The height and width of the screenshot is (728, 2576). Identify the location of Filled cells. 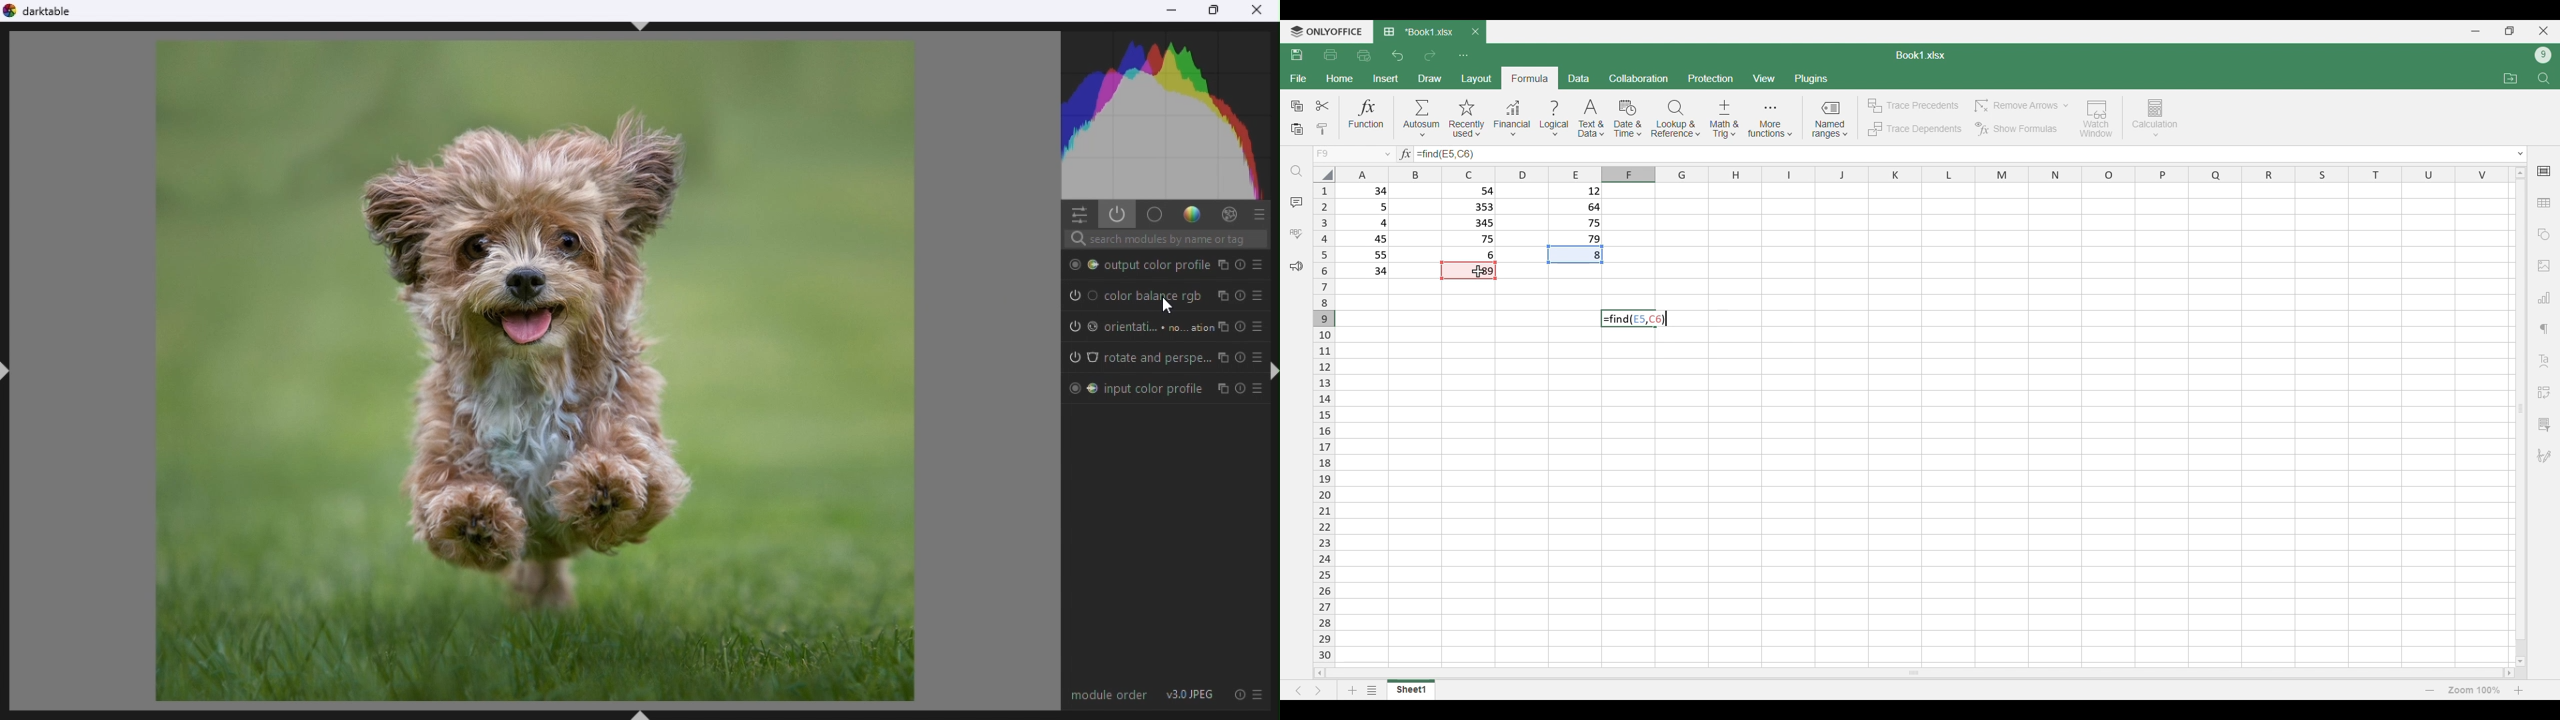
(1576, 214).